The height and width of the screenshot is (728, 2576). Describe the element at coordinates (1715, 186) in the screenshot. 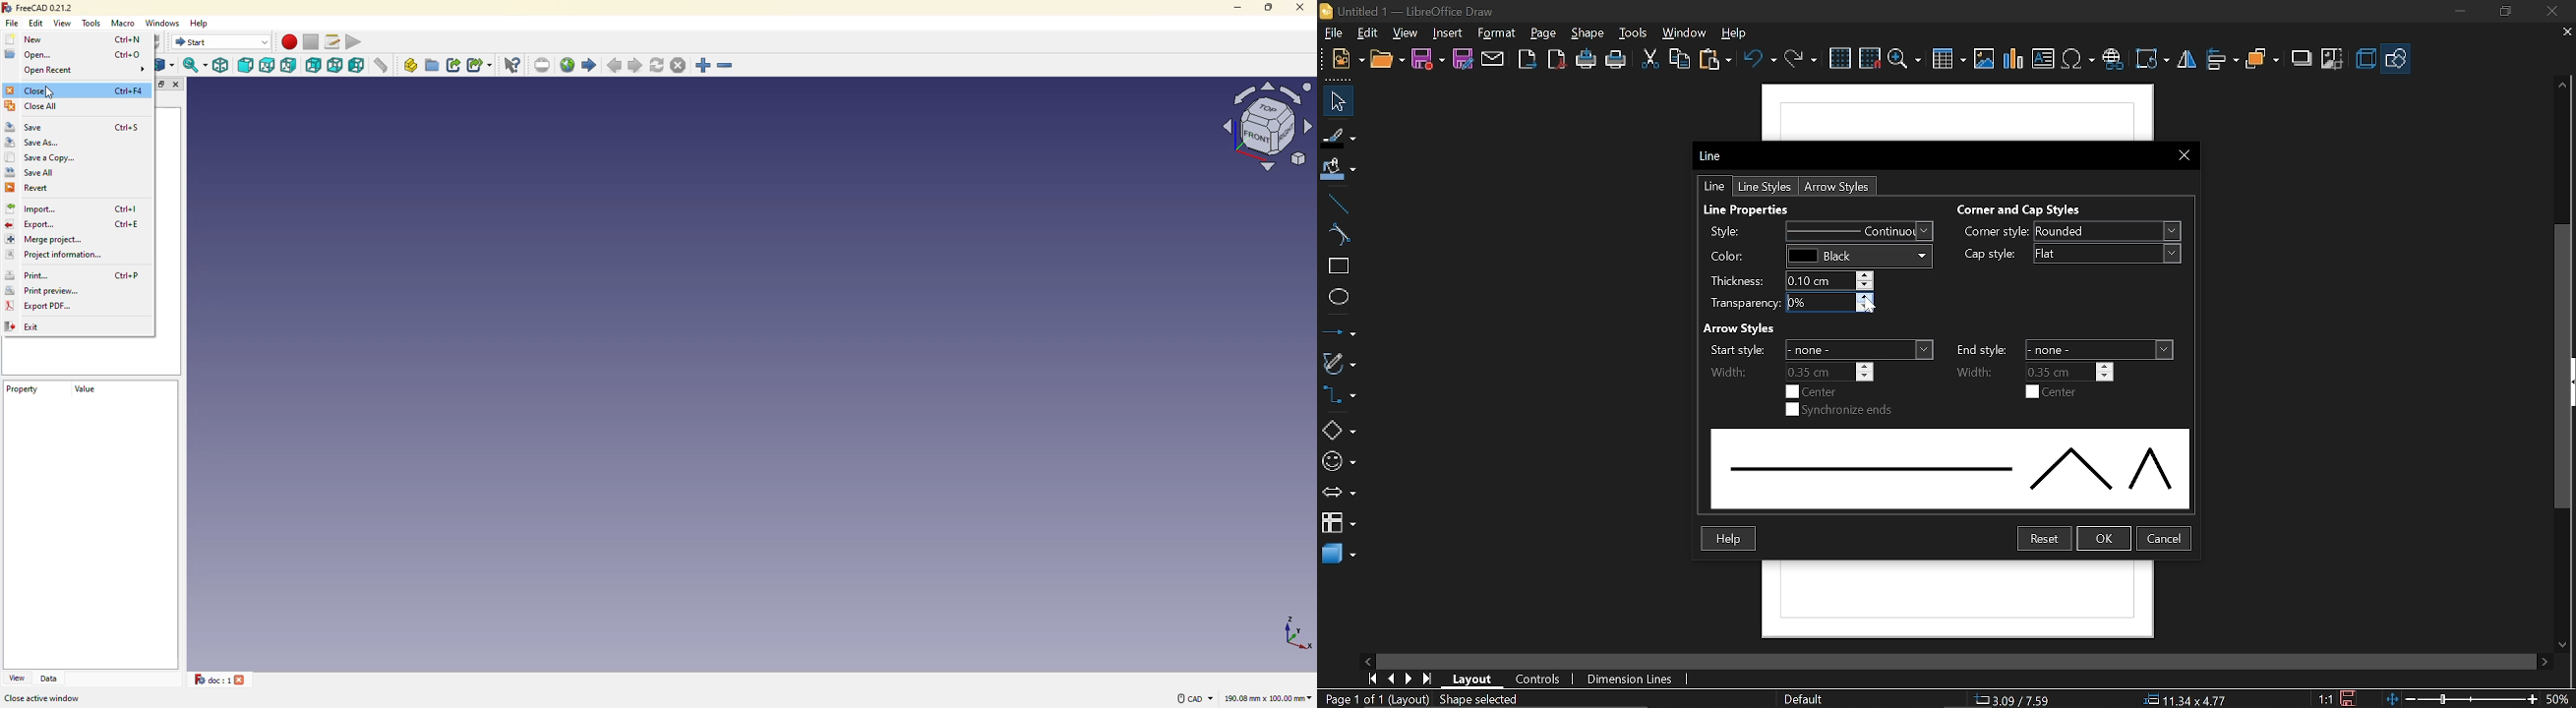

I see `Line` at that location.